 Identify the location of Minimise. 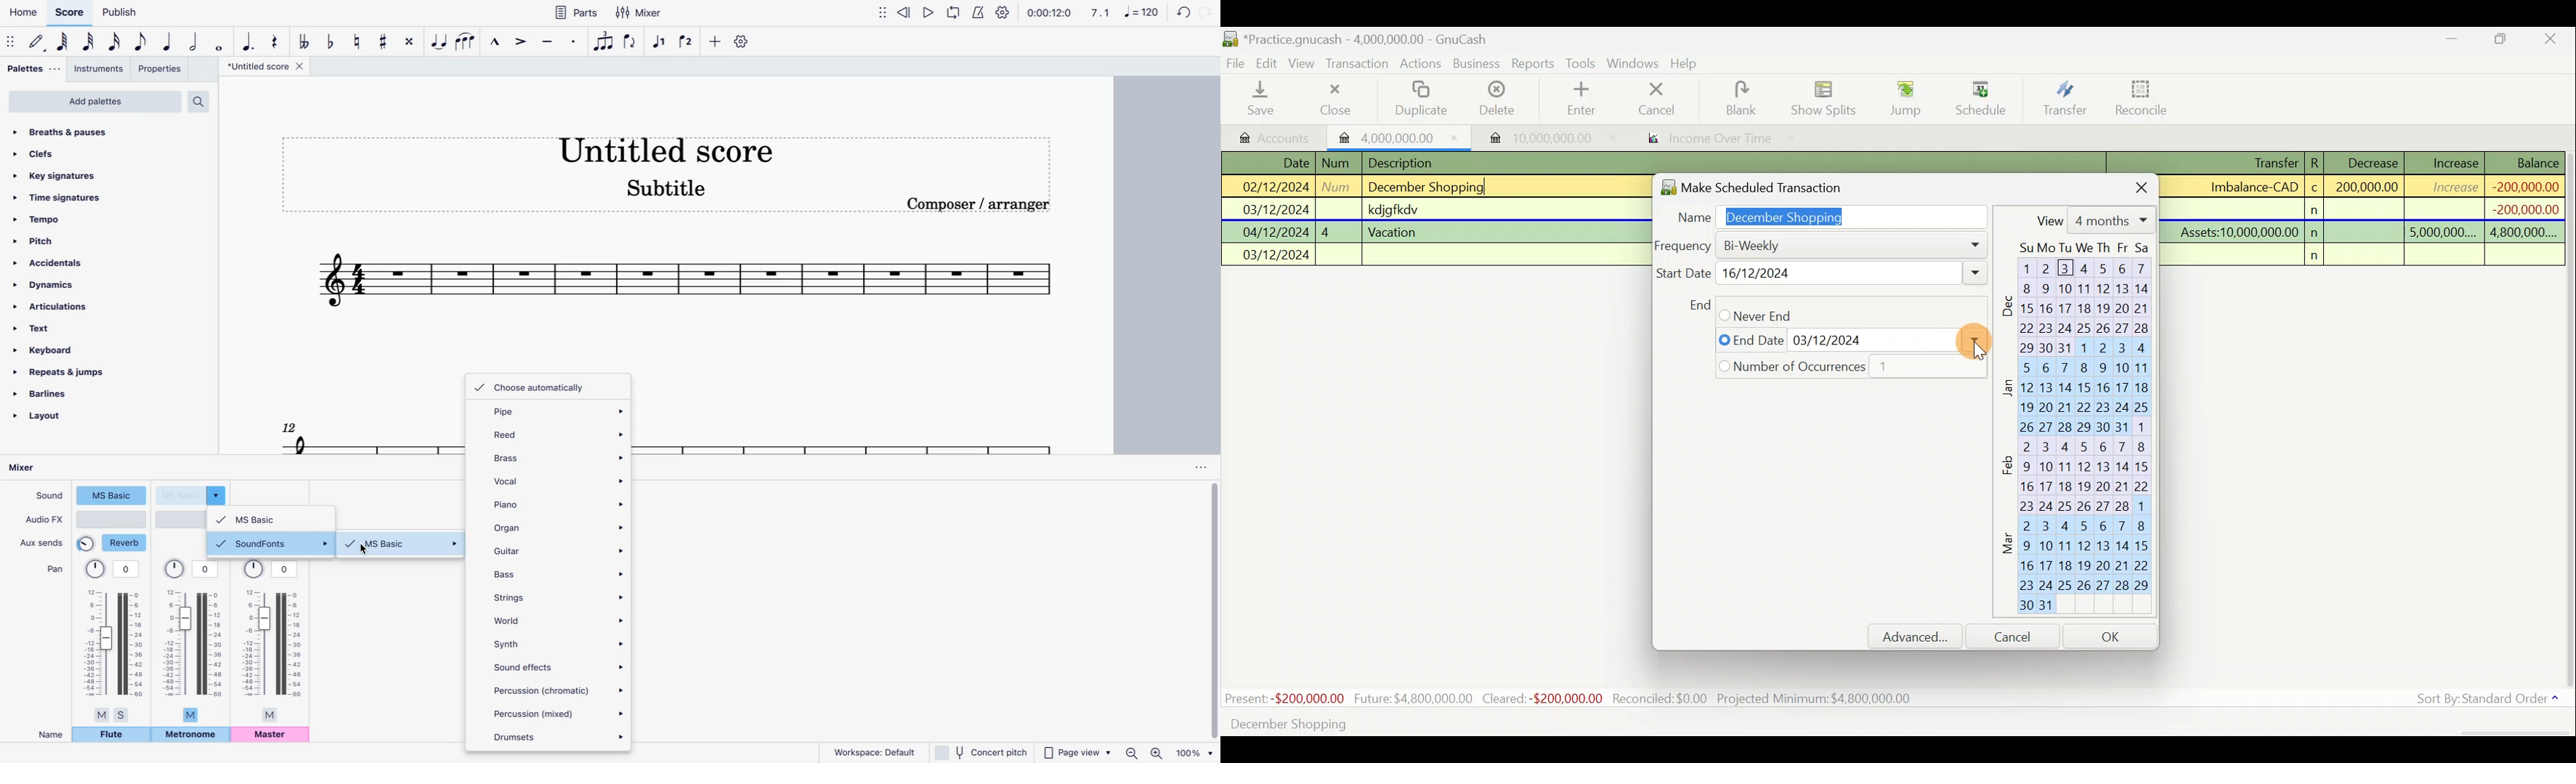
(2453, 42).